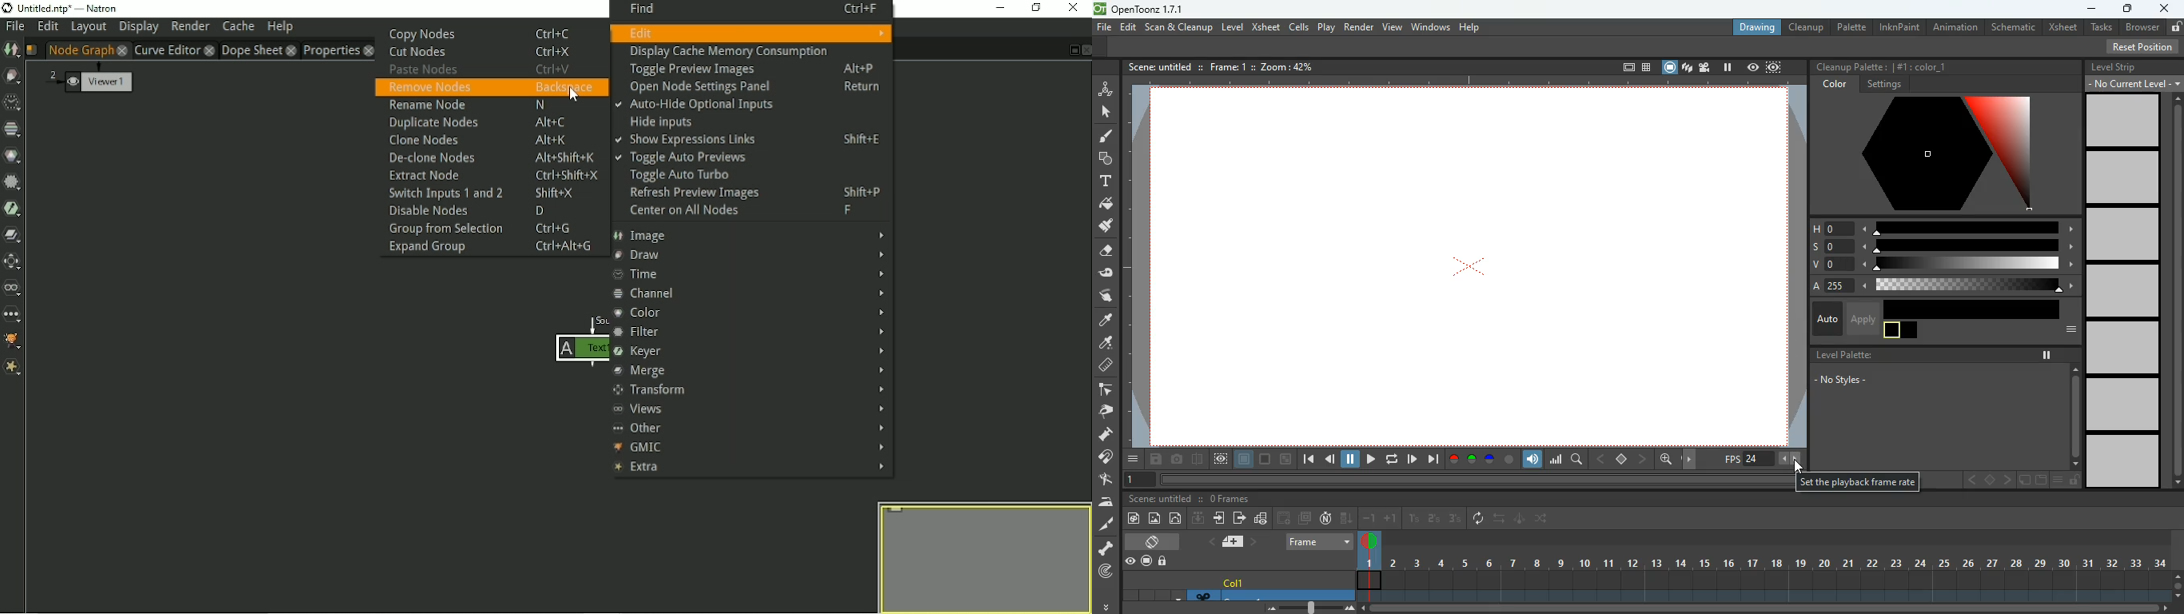 This screenshot has height=616, width=2184. Describe the element at coordinates (2103, 26) in the screenshot. I see `tasks` at that location.